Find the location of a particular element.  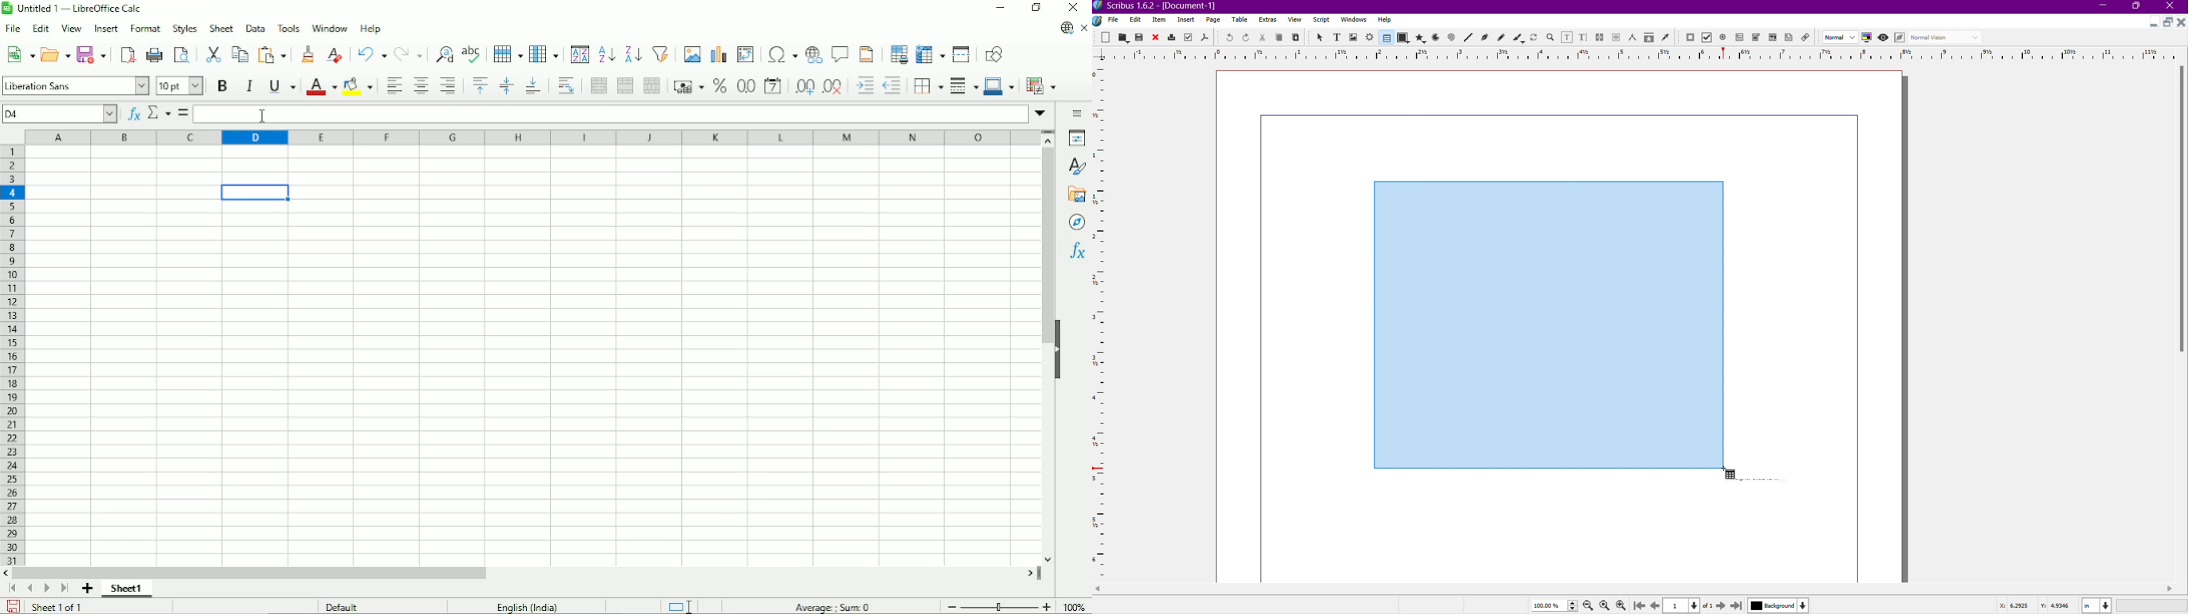

Insert or edit pivot table is located at coordinates (745, 55).